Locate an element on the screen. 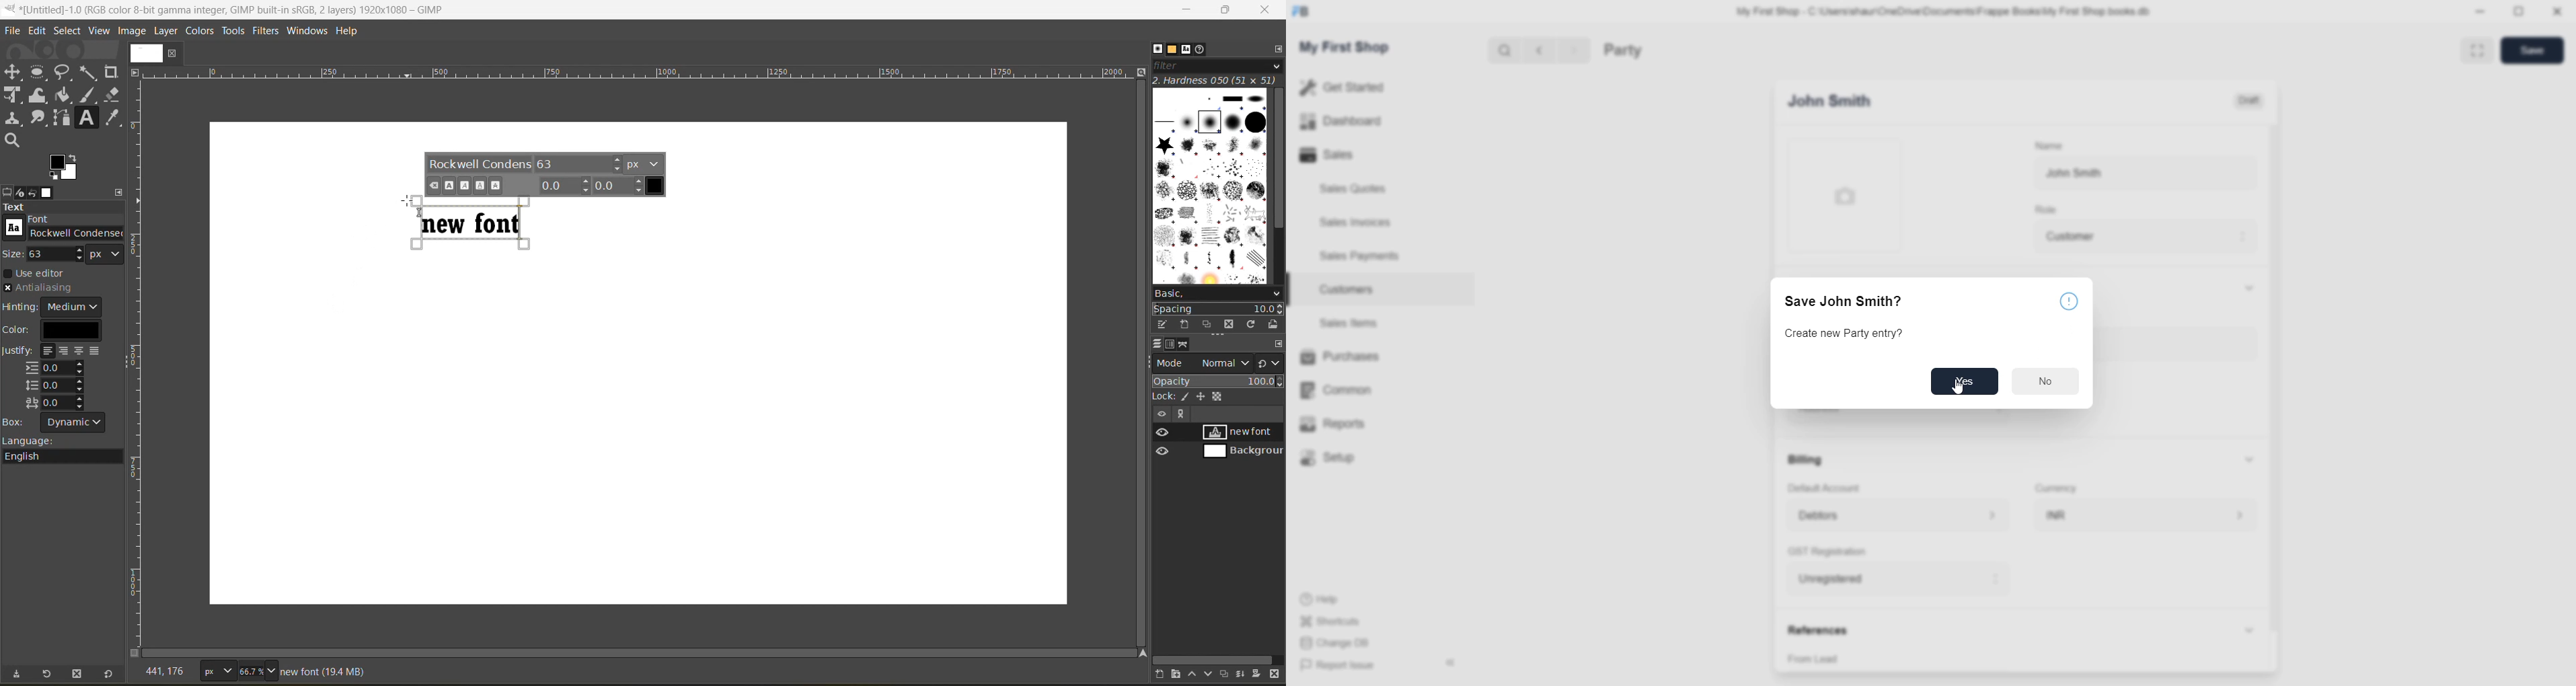  cursor is located at coordinates (2008, 472).